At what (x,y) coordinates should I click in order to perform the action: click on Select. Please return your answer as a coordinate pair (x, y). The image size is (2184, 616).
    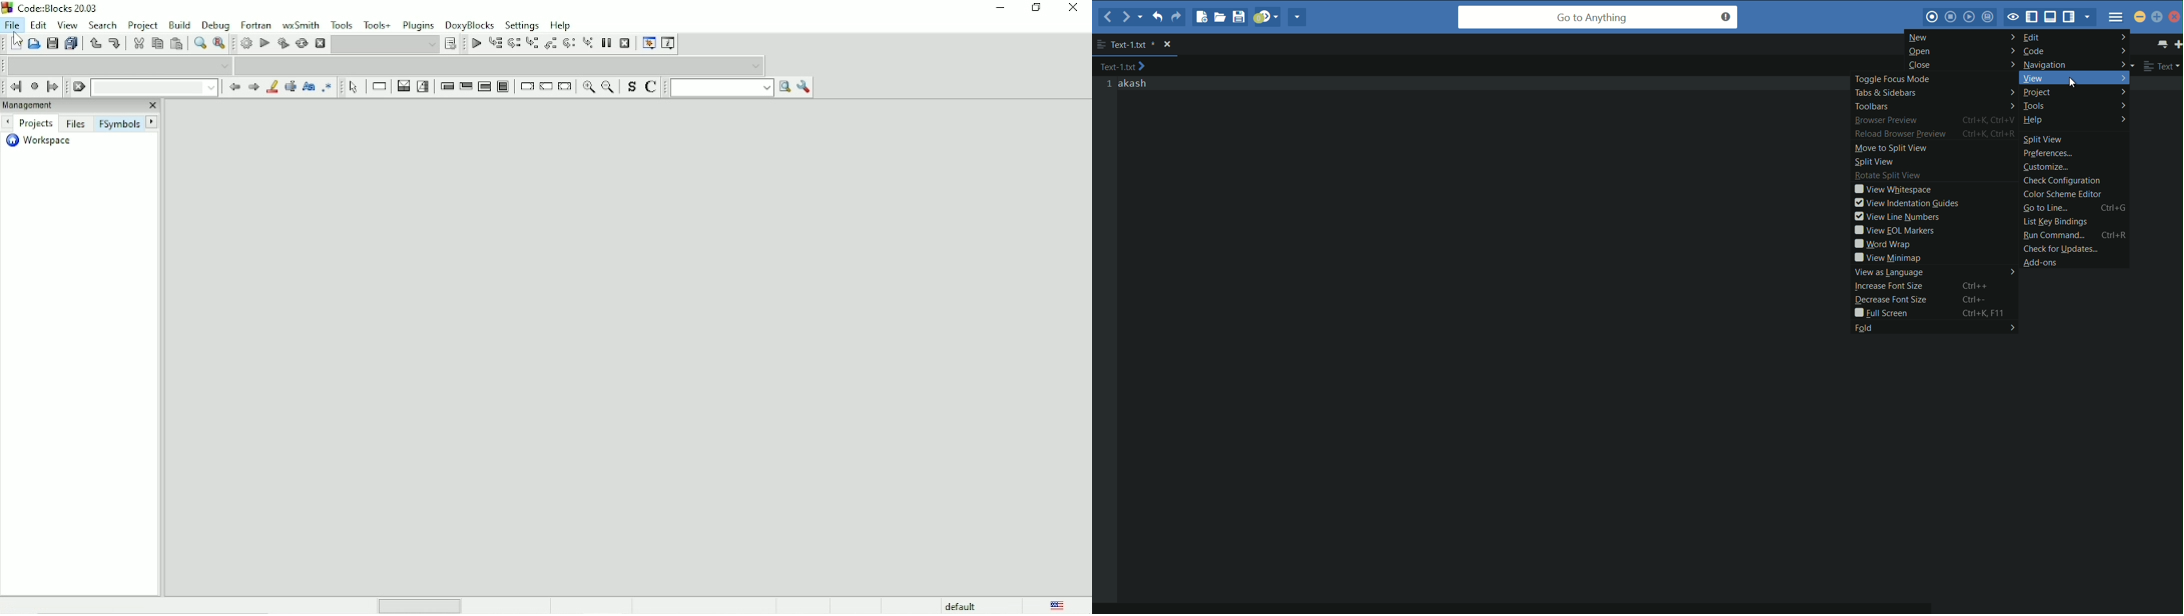
    Looking at the image, I should click on (355, 87).